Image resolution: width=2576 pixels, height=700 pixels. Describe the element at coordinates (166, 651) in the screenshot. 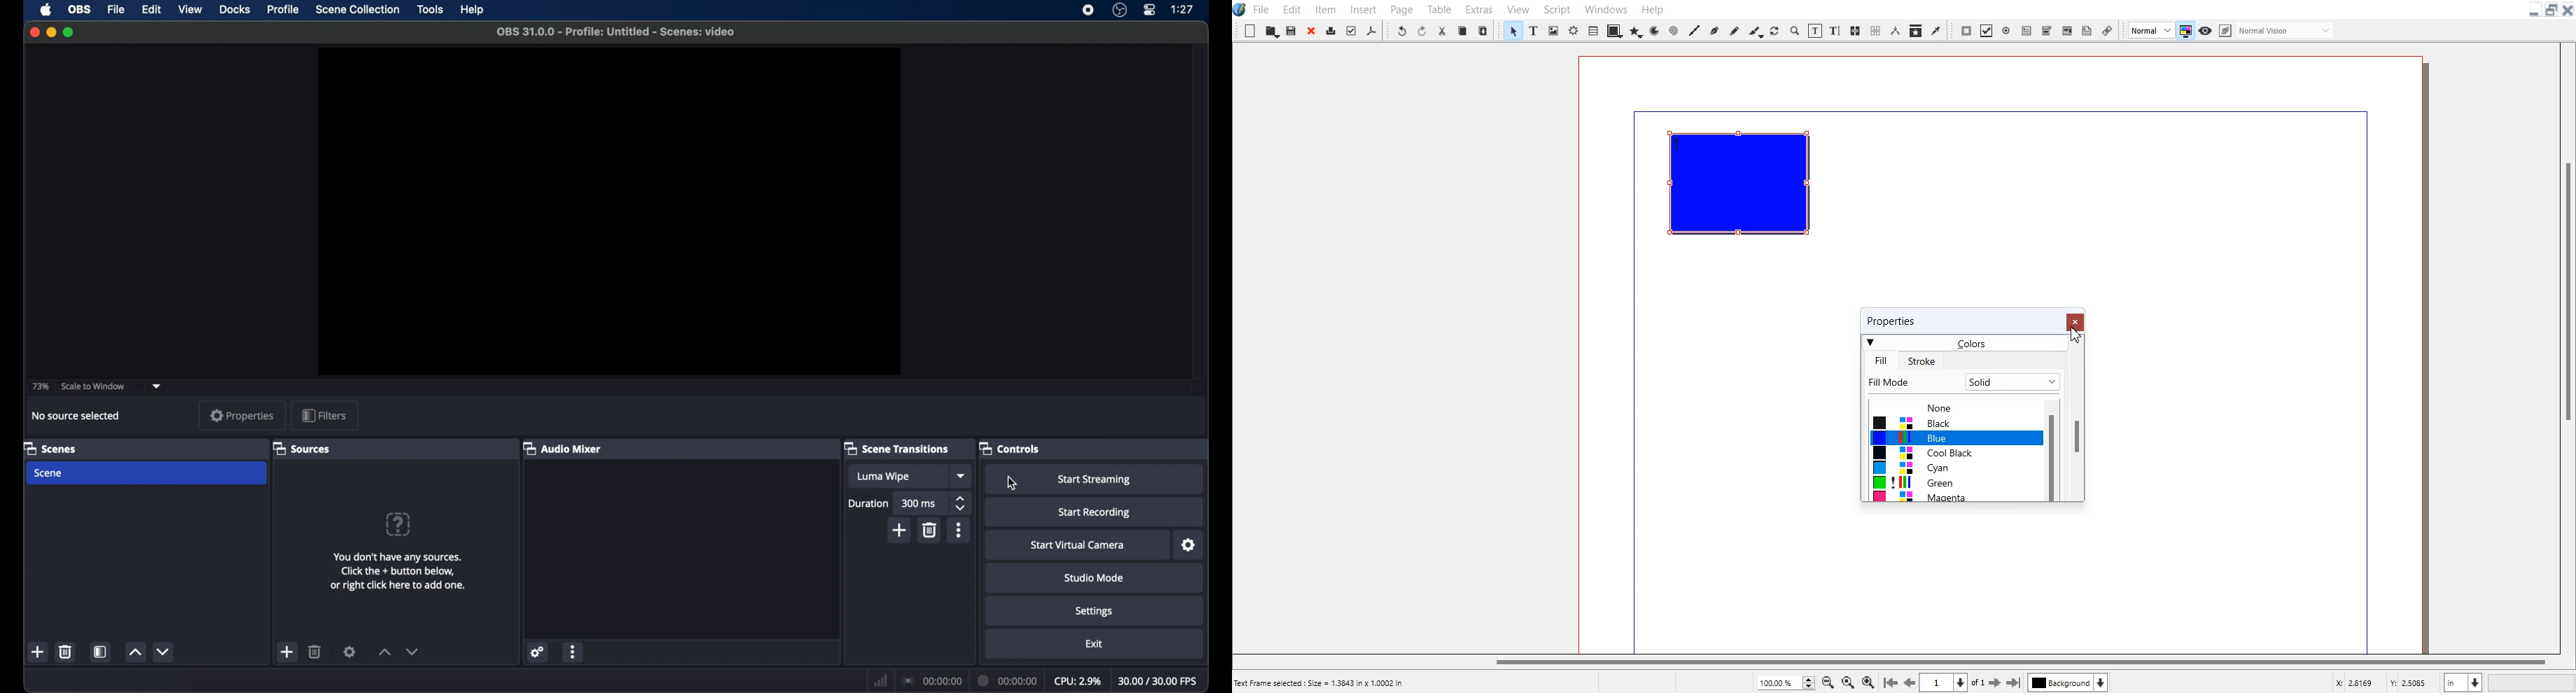

I see `decrement` at that location.